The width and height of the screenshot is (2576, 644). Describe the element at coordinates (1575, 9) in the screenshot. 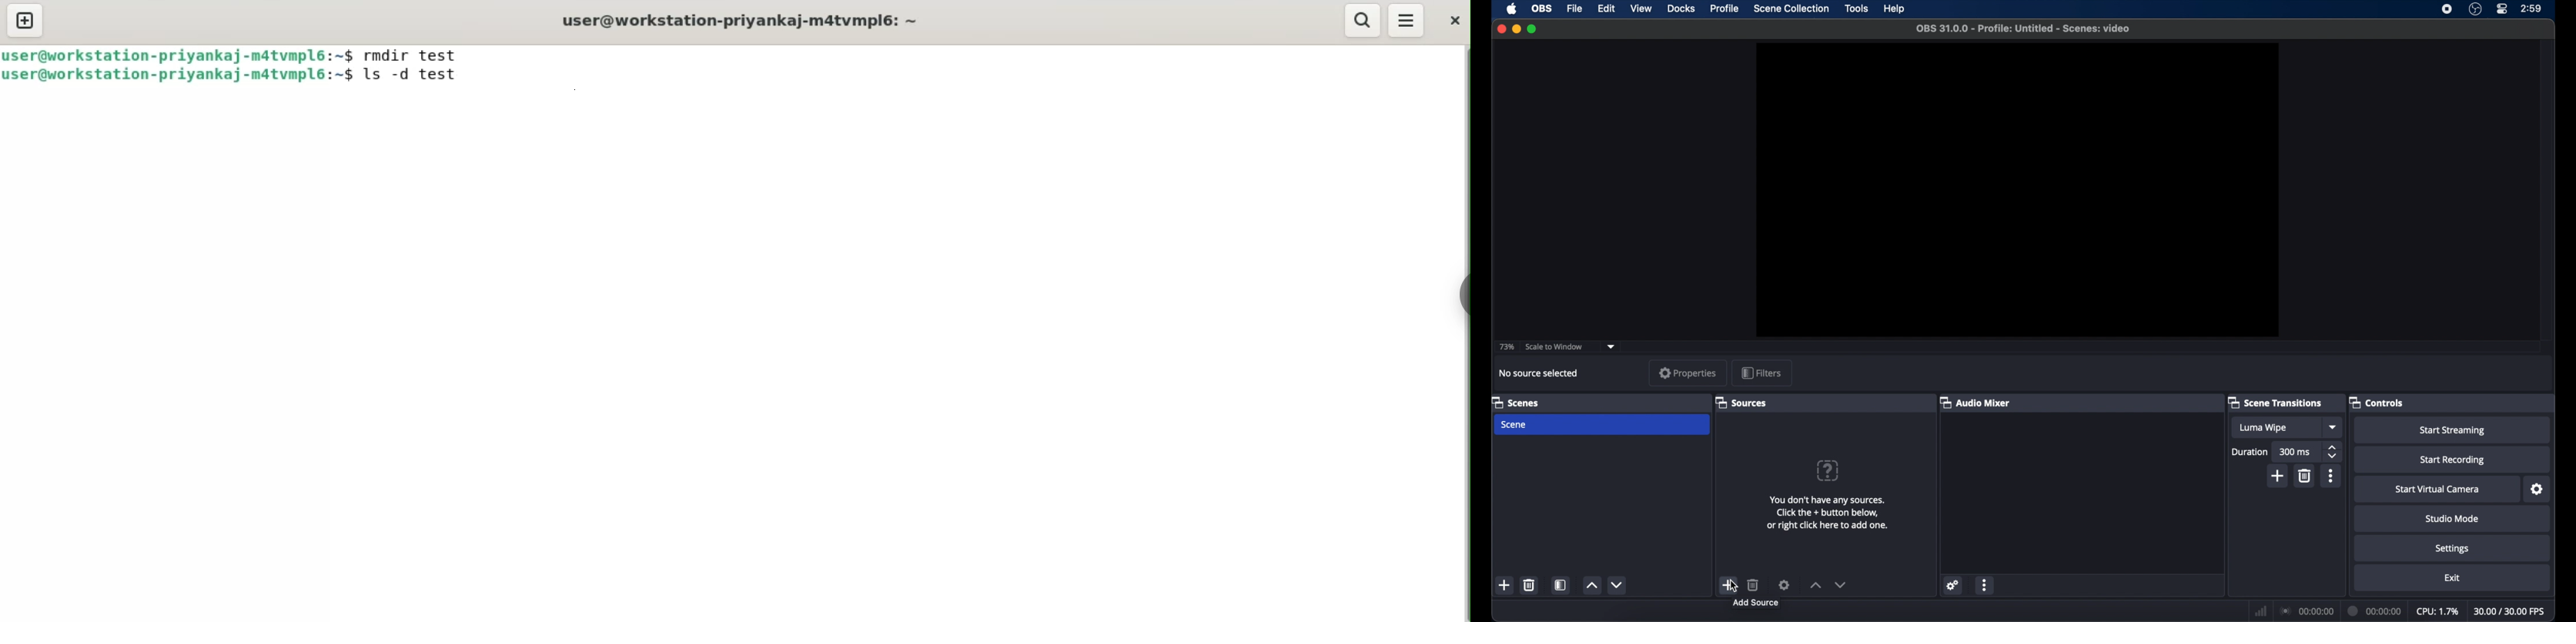

I see `file` at that location.